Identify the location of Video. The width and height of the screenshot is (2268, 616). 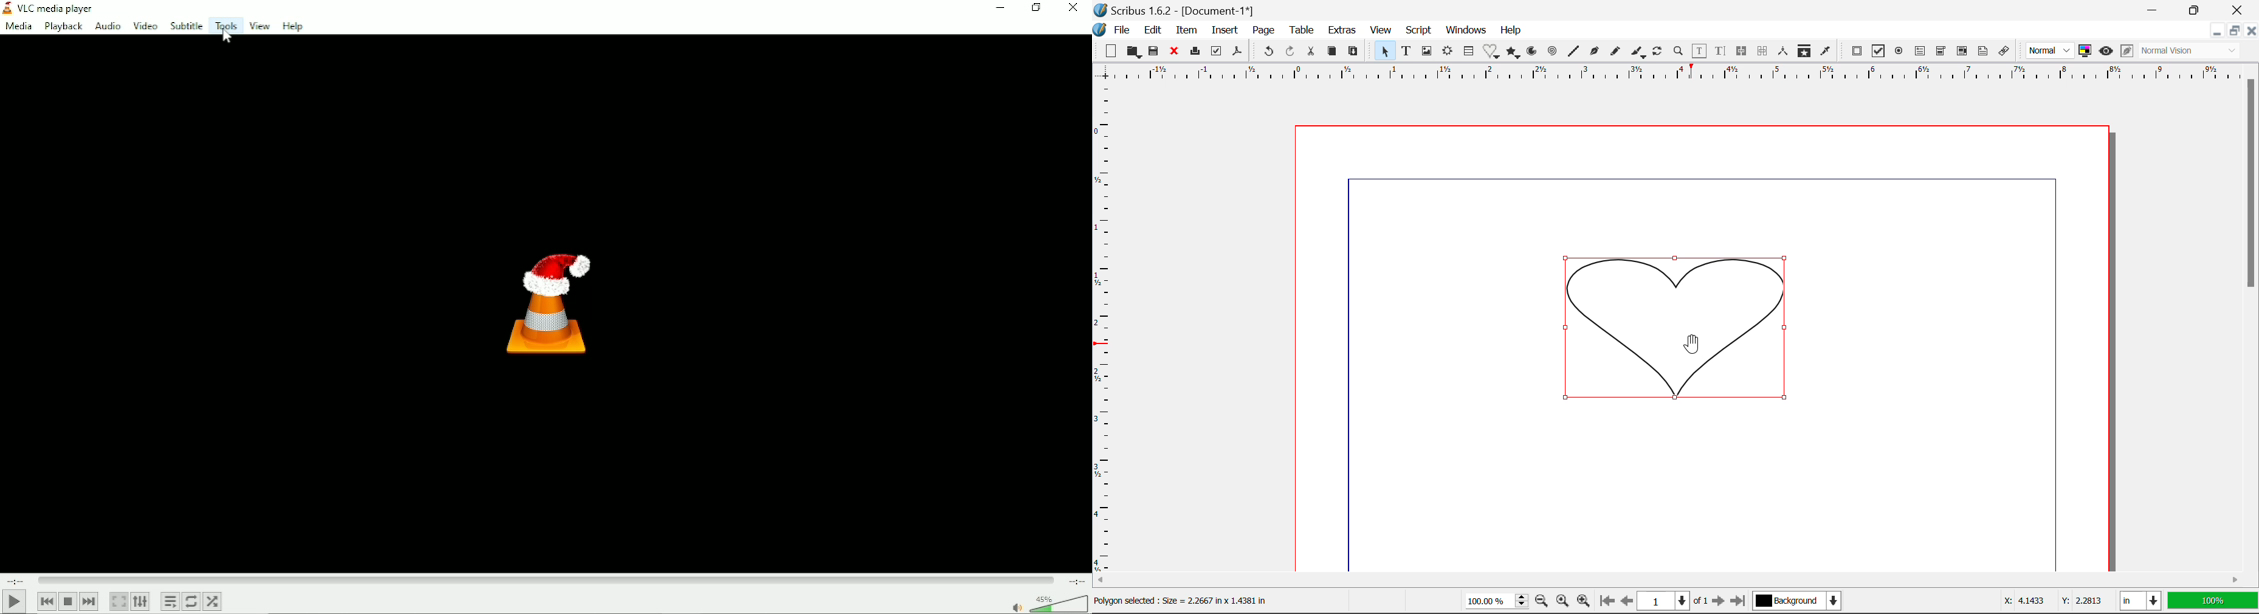
(144, 26).